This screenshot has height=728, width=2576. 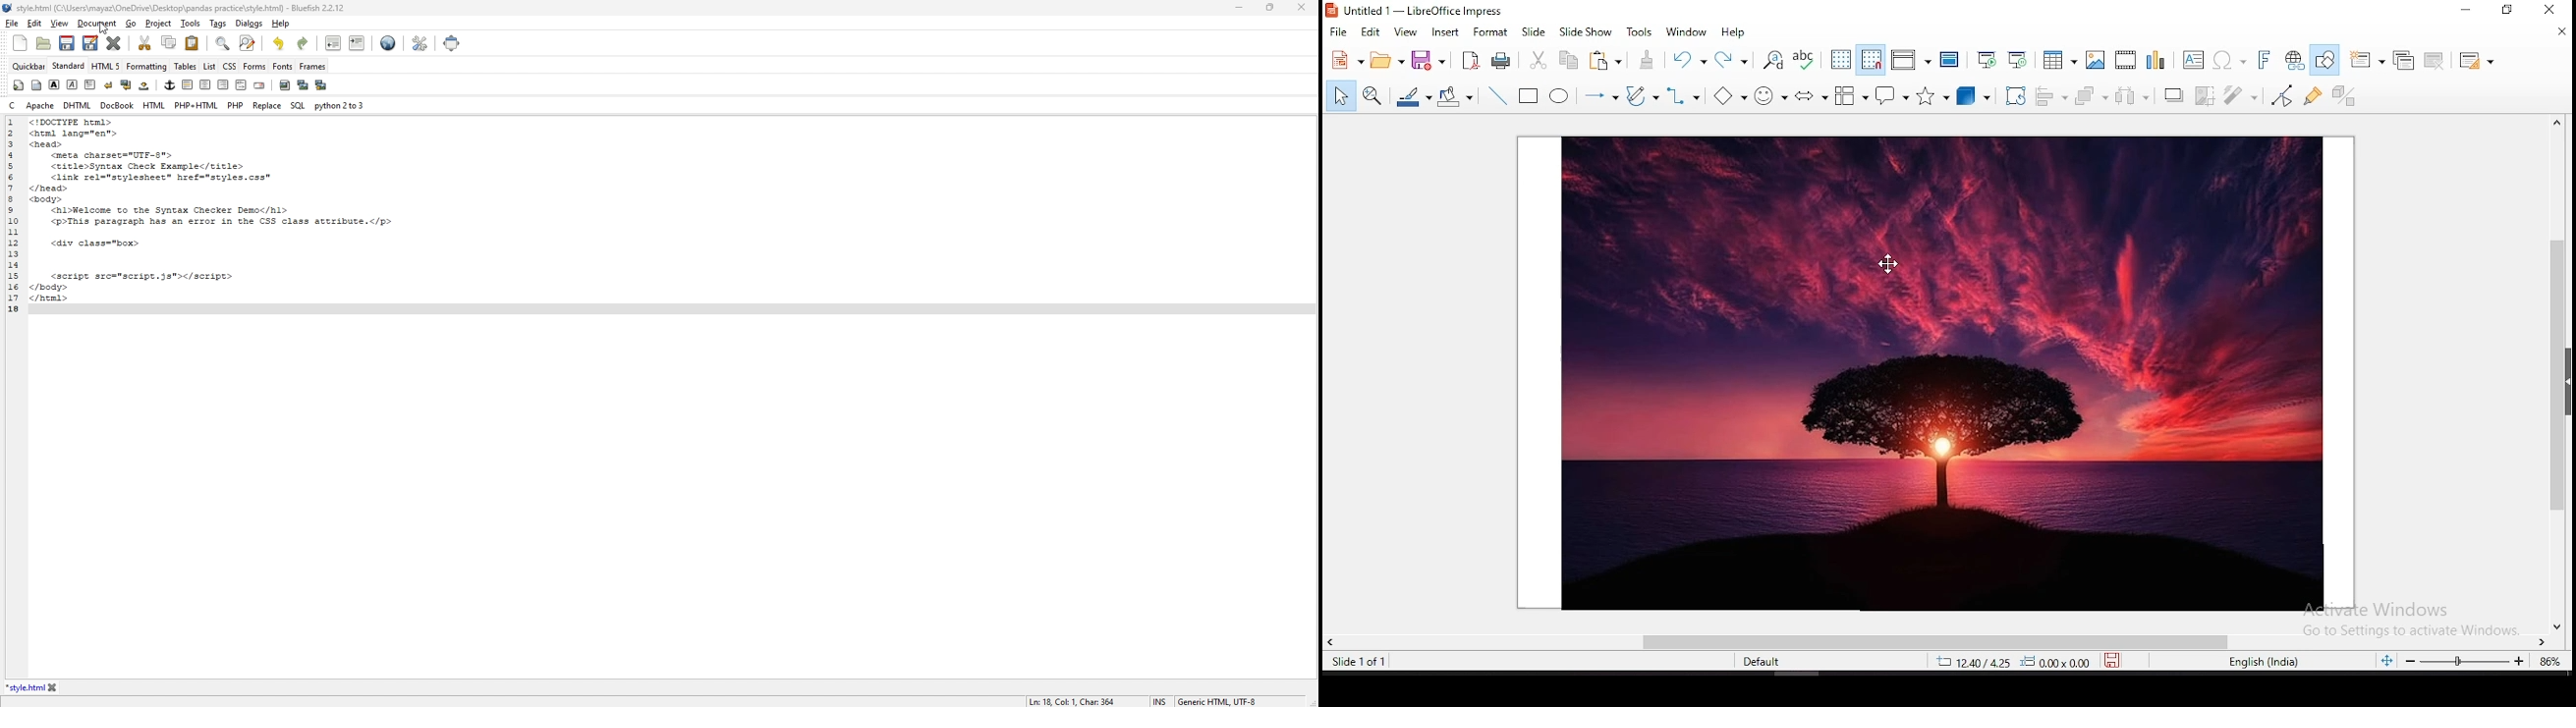 I want to click on connectors, so click(x=1684, y=97).